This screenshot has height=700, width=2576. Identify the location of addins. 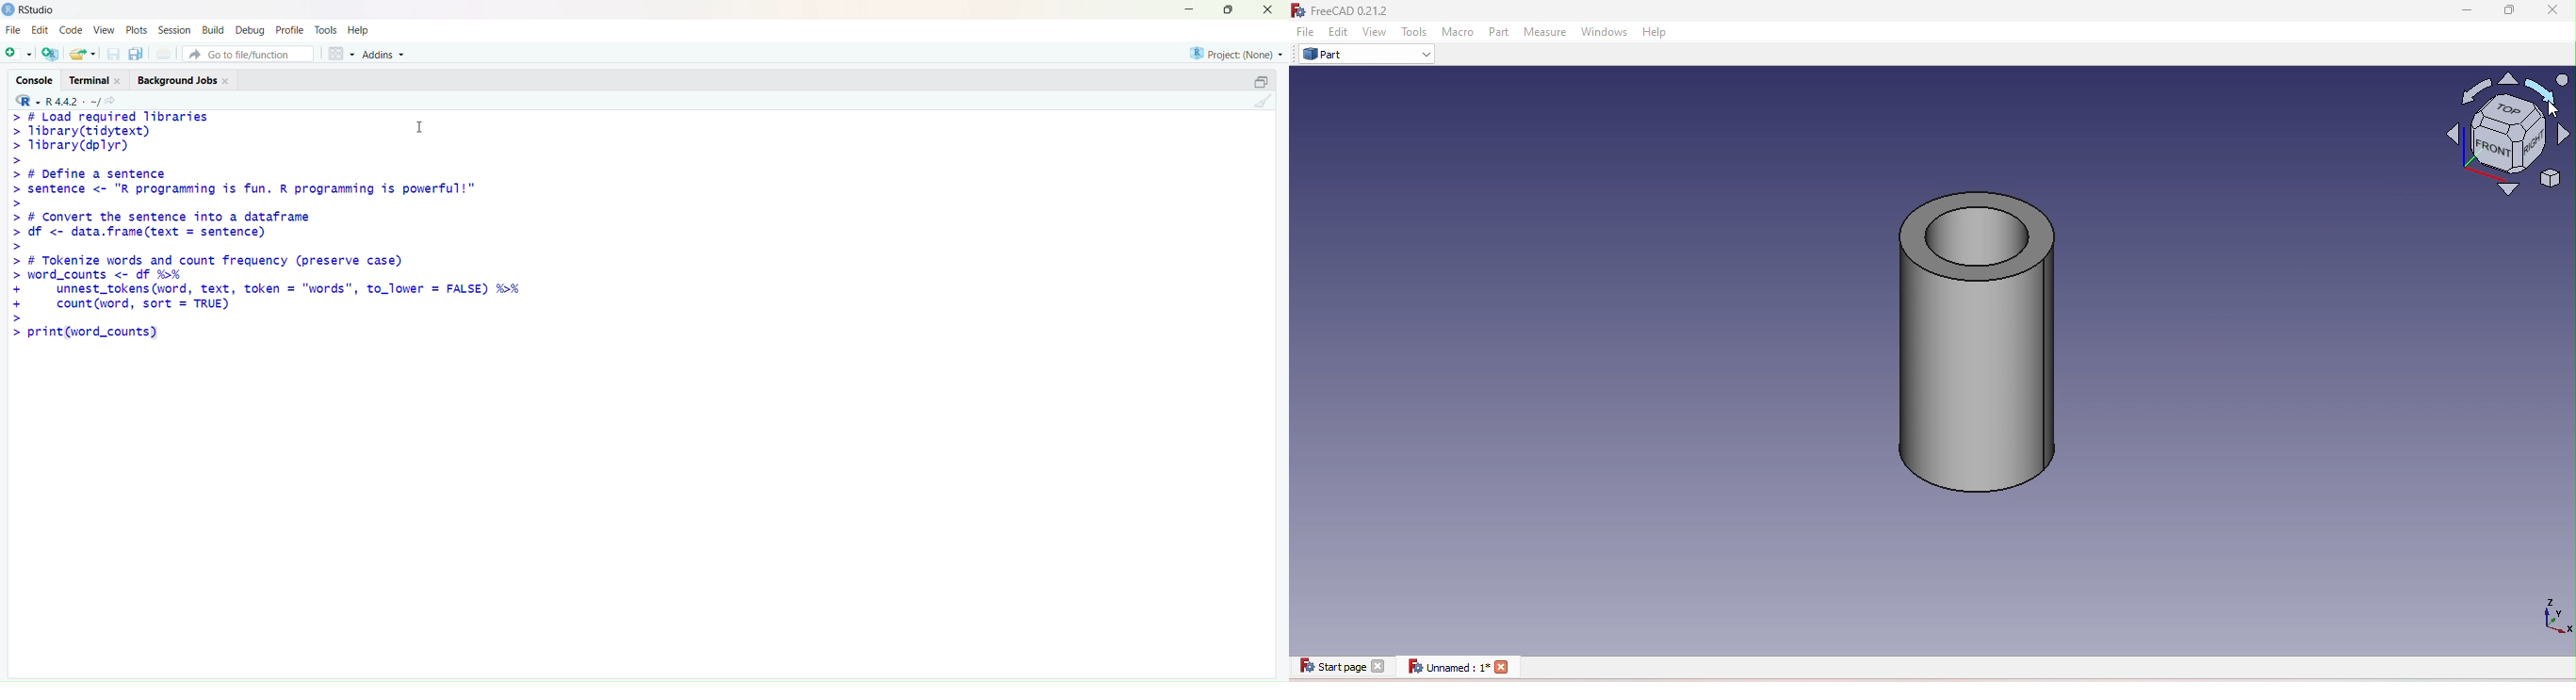
(384, 56).